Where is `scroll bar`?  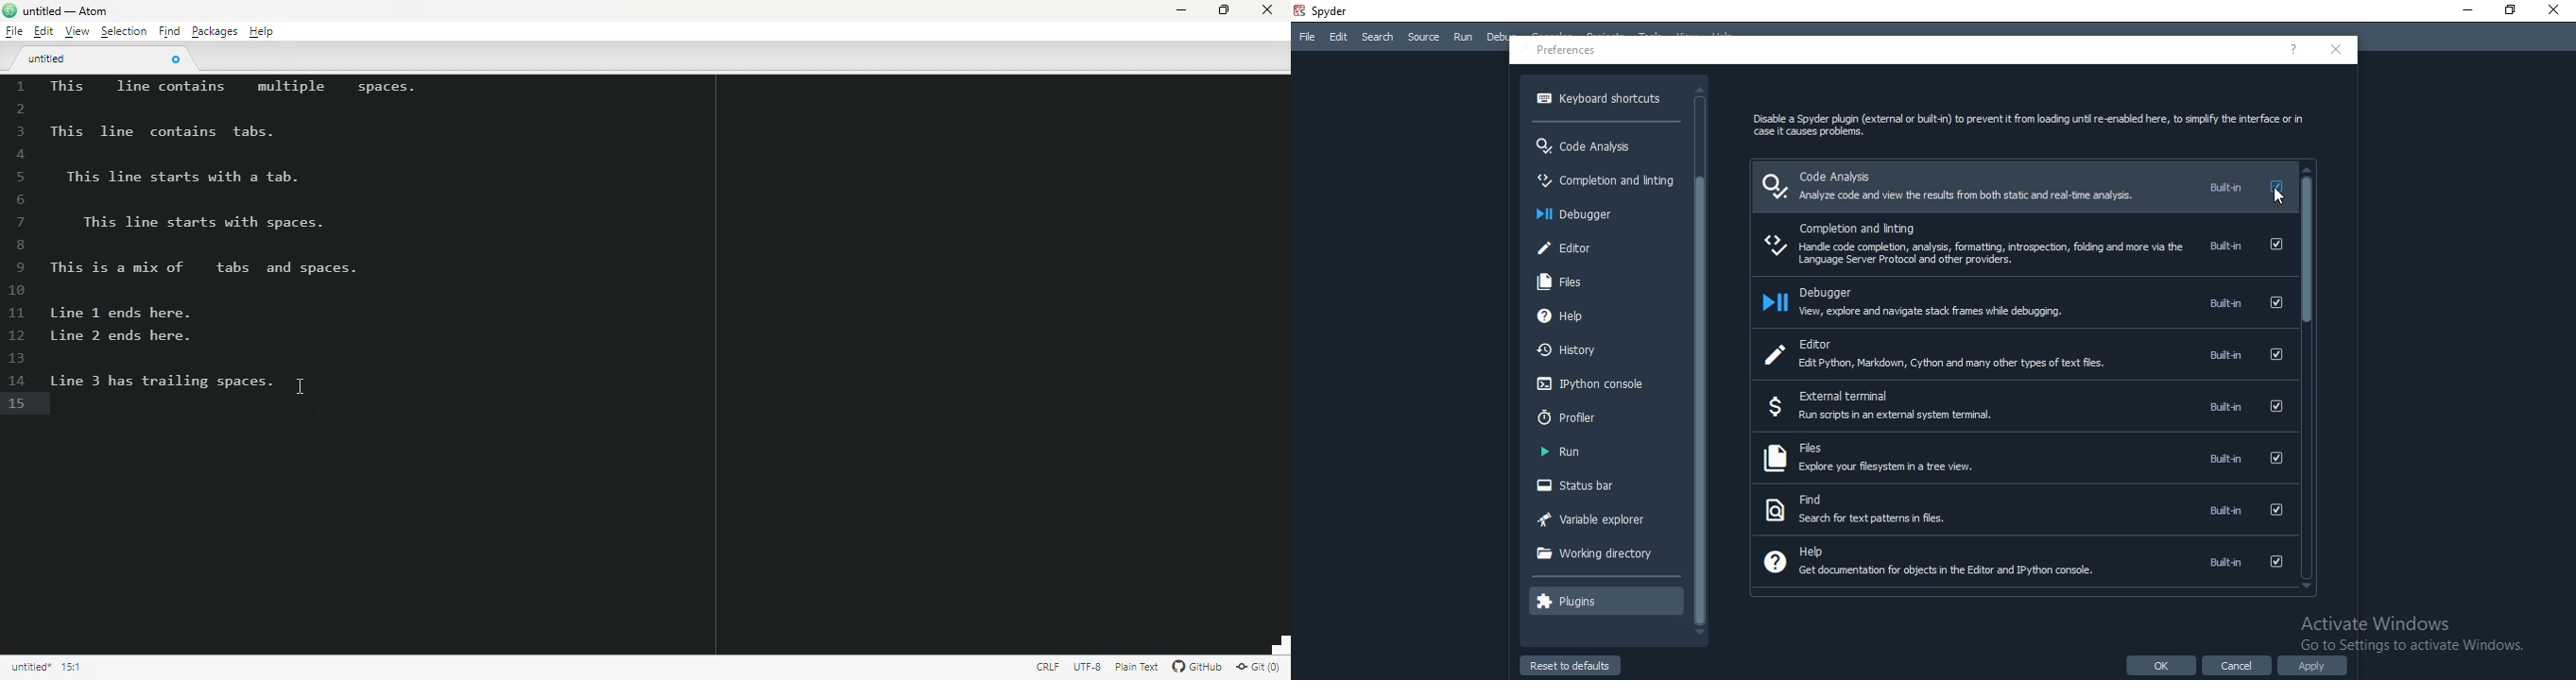 scroll bar is located at coordinates (2307, 377).